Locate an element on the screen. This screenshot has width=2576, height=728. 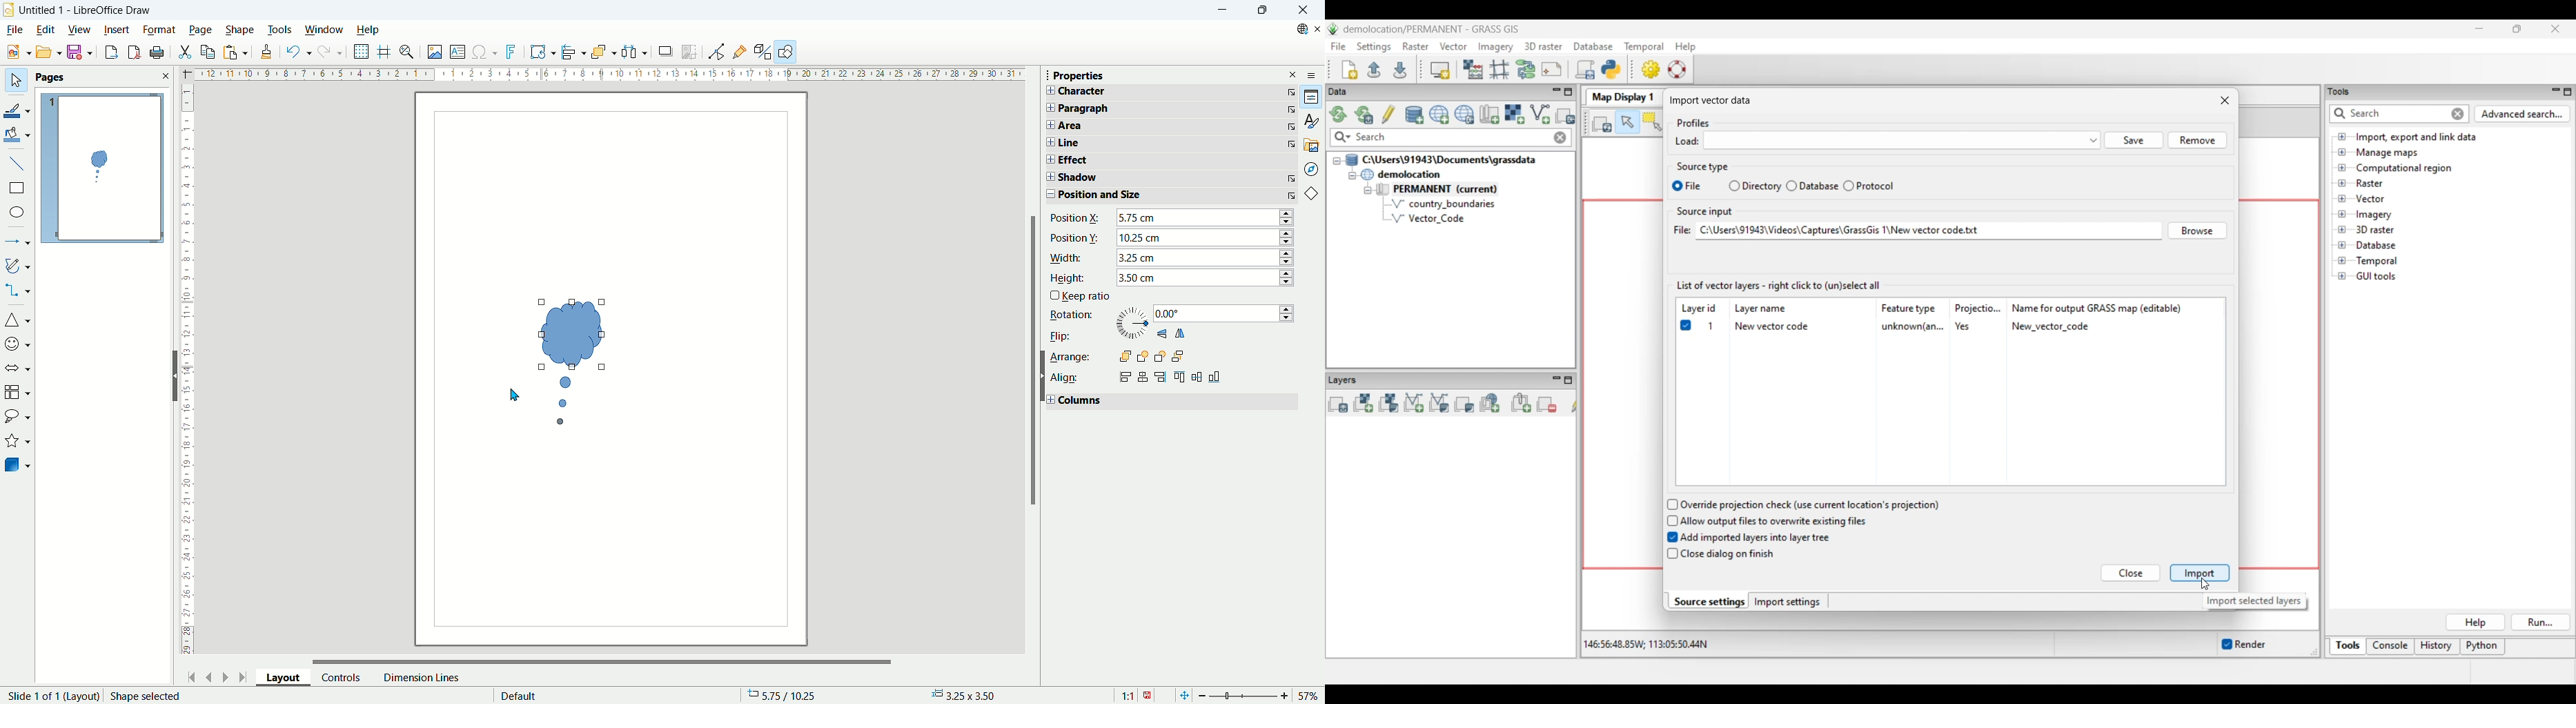
align object is located at coordinates (577, 52).